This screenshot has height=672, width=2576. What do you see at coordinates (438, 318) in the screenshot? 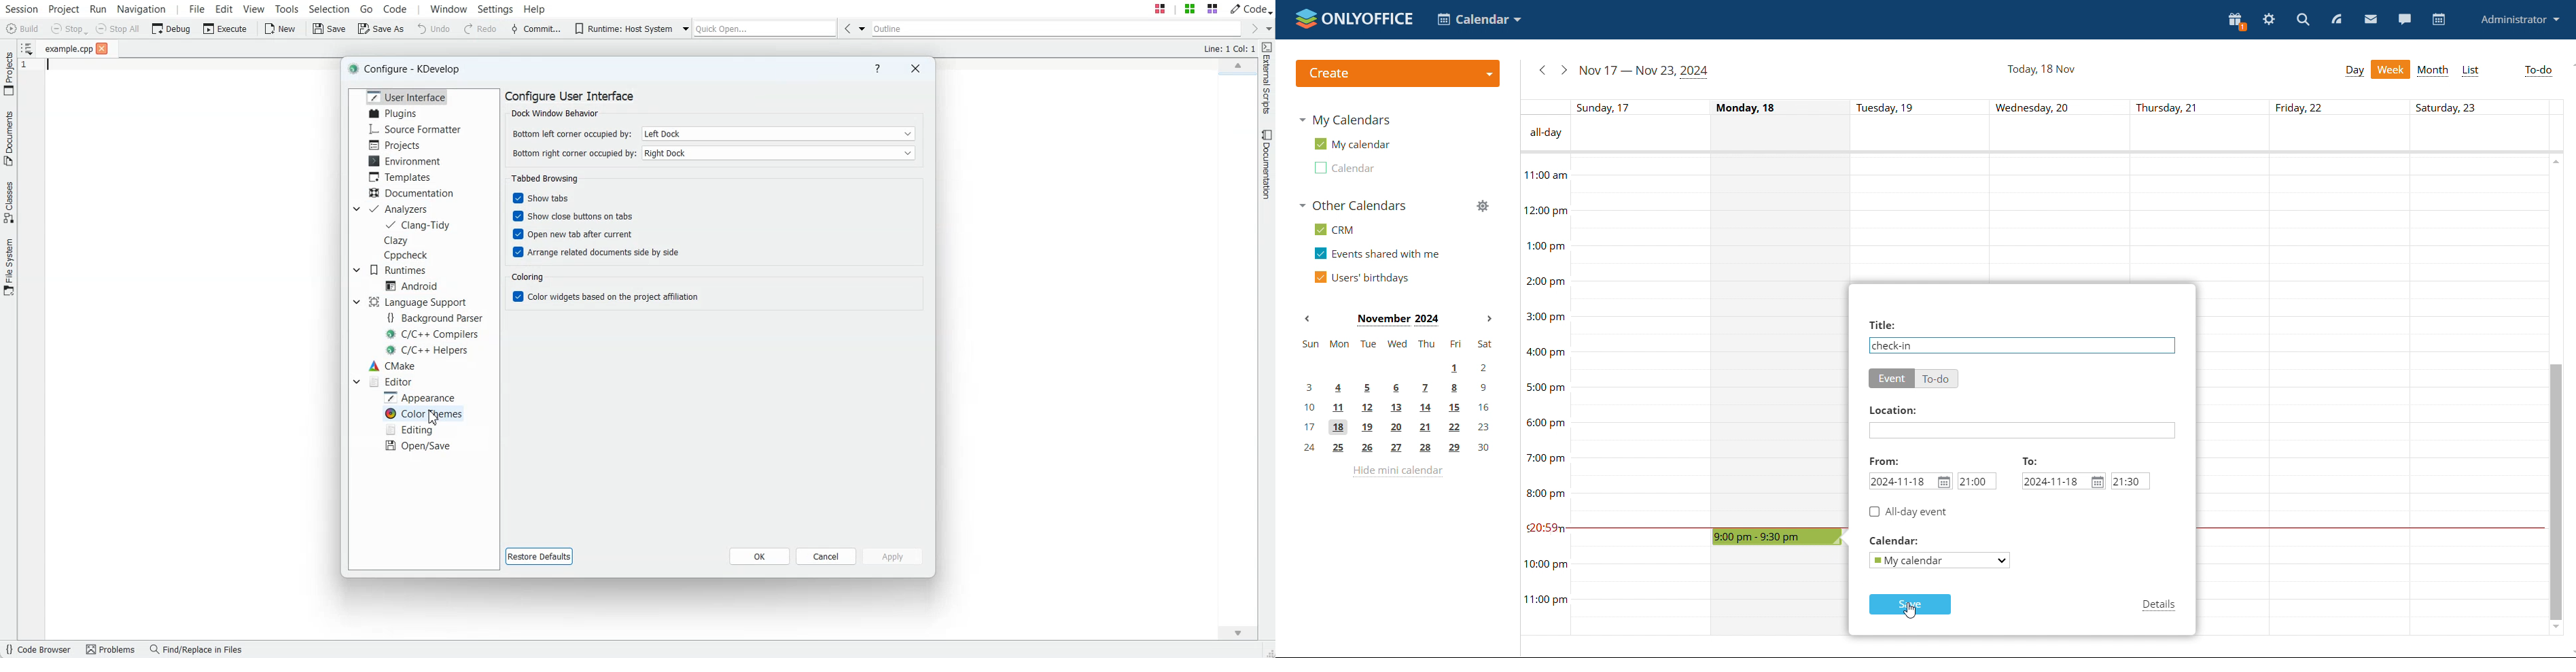
I see `Background Parser` at bounding box center [438, 318].